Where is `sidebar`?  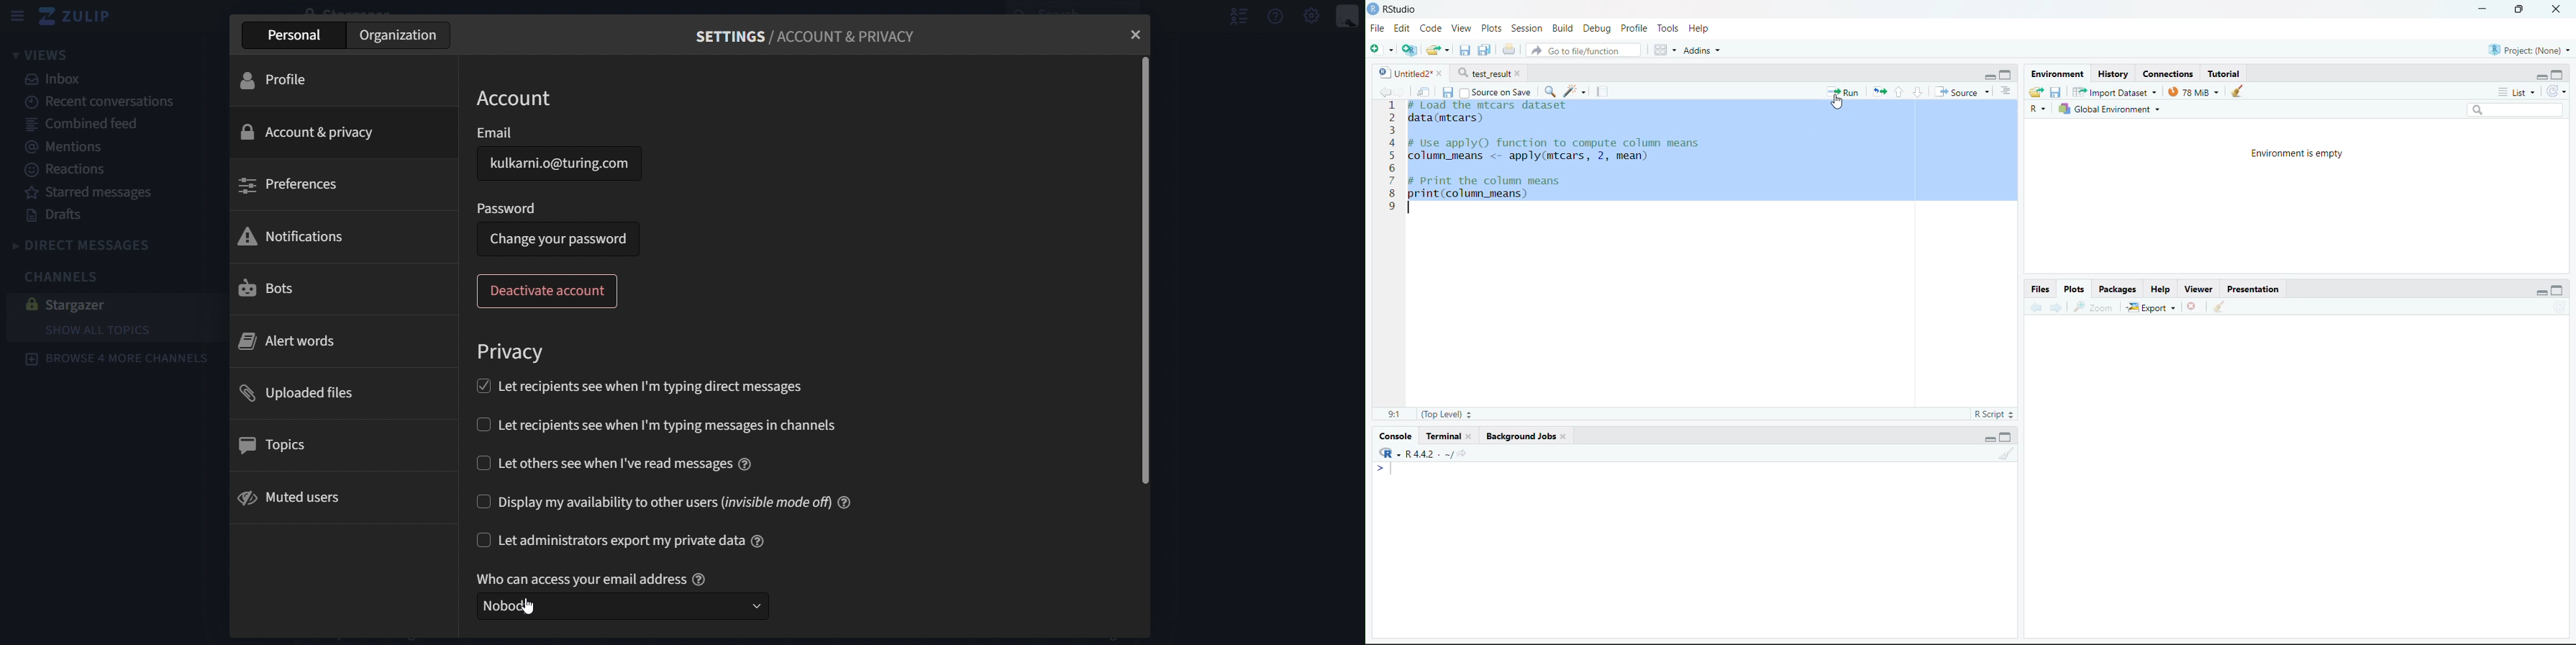
sidebar is located at coordinates (19, 14).